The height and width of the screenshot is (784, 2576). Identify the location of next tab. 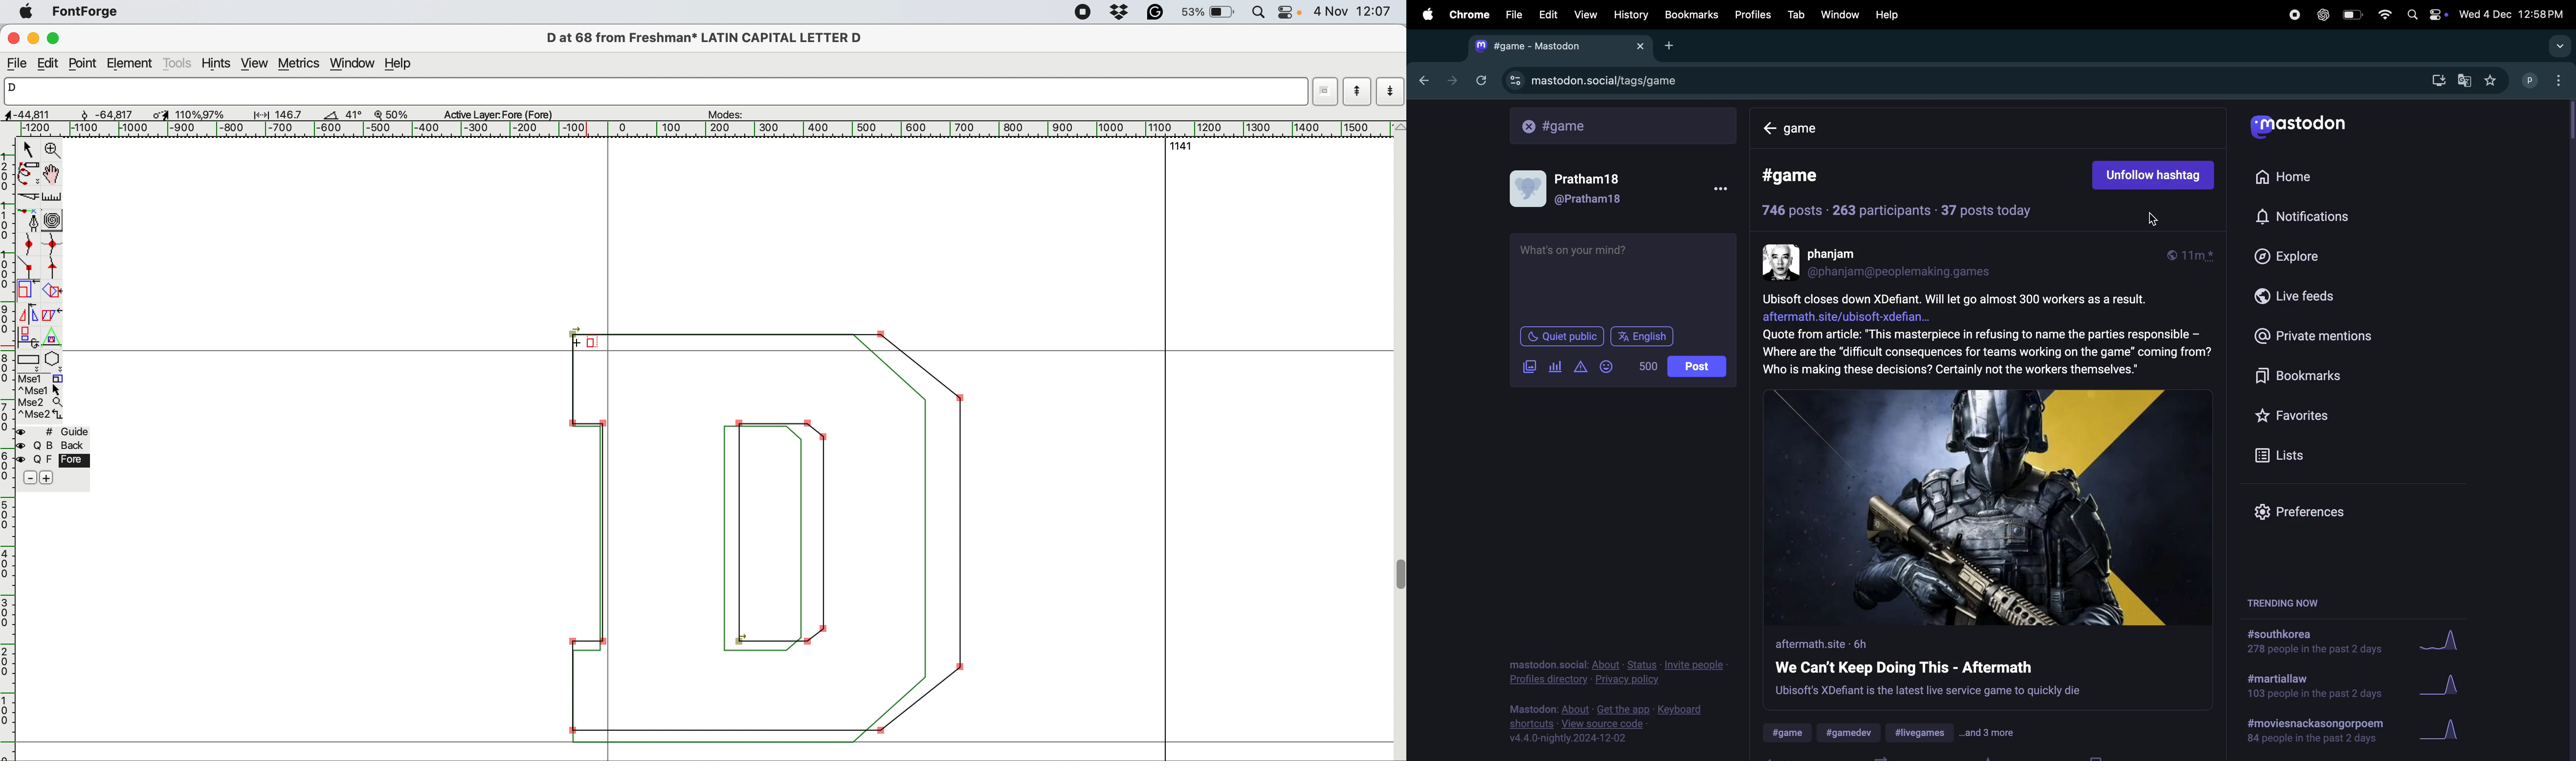
(1452, 79).